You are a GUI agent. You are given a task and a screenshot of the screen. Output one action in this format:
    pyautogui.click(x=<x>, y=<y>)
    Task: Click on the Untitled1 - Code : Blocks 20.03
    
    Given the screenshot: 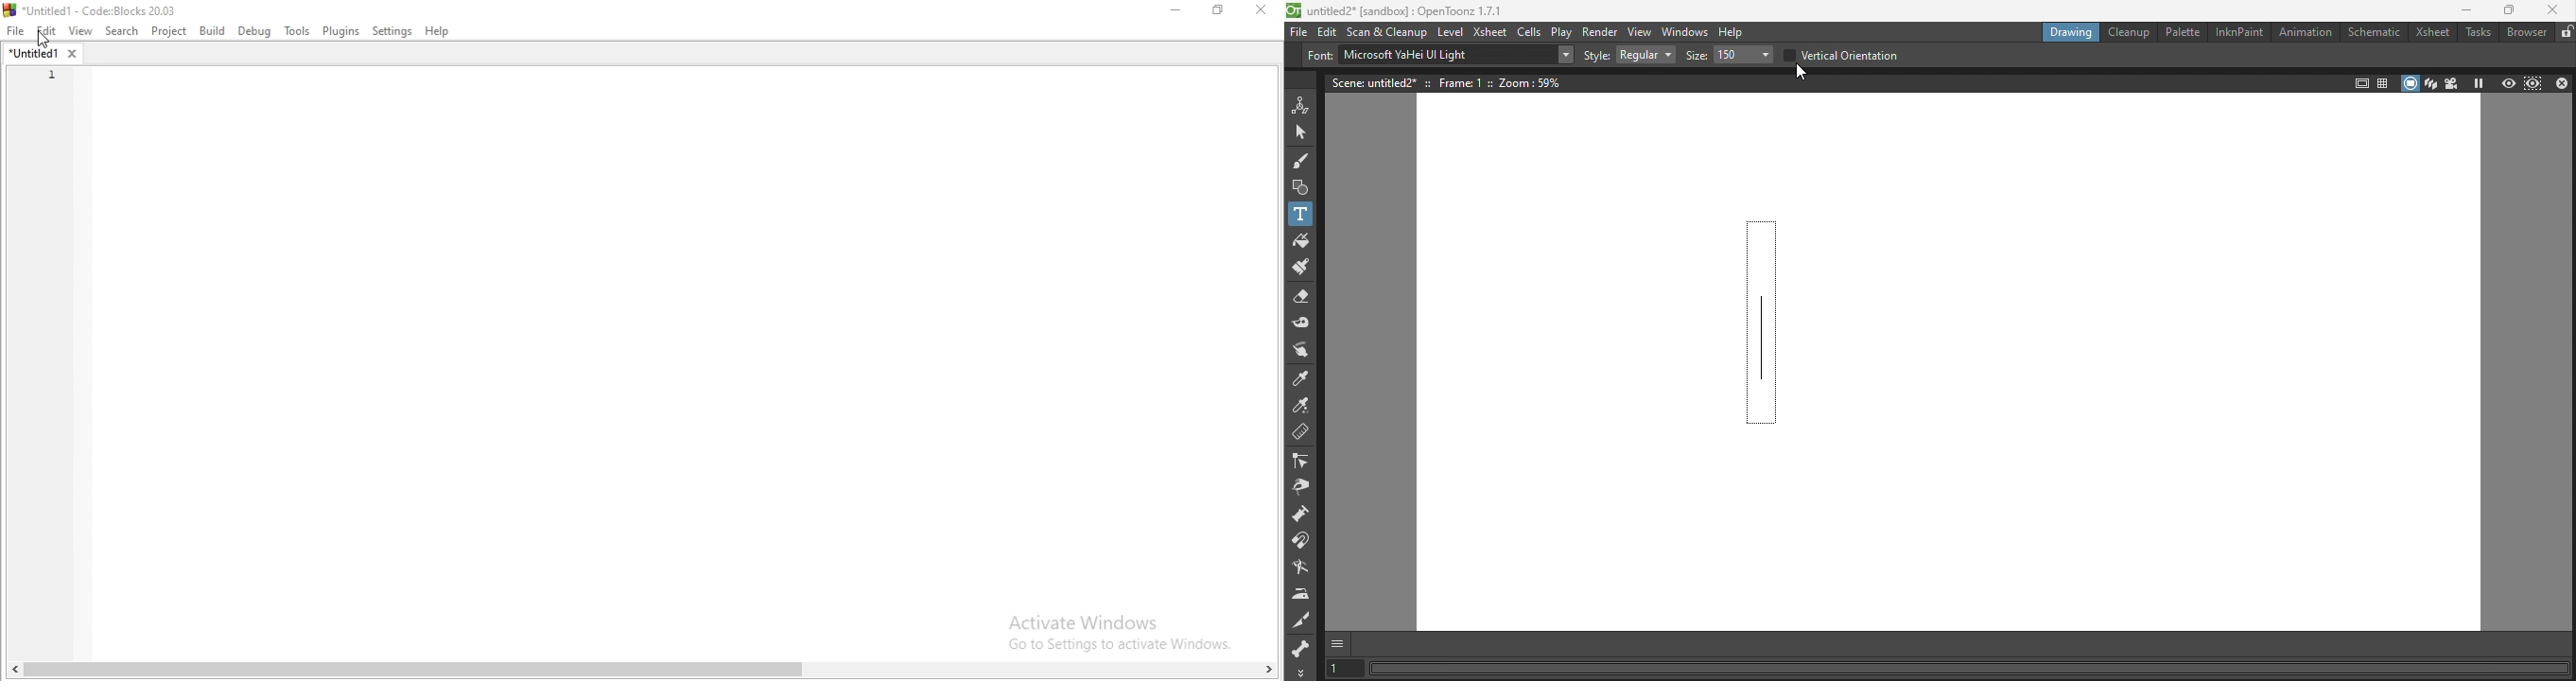 What is the action you would take?
    pyautogui.click(x=93, y=9)
    